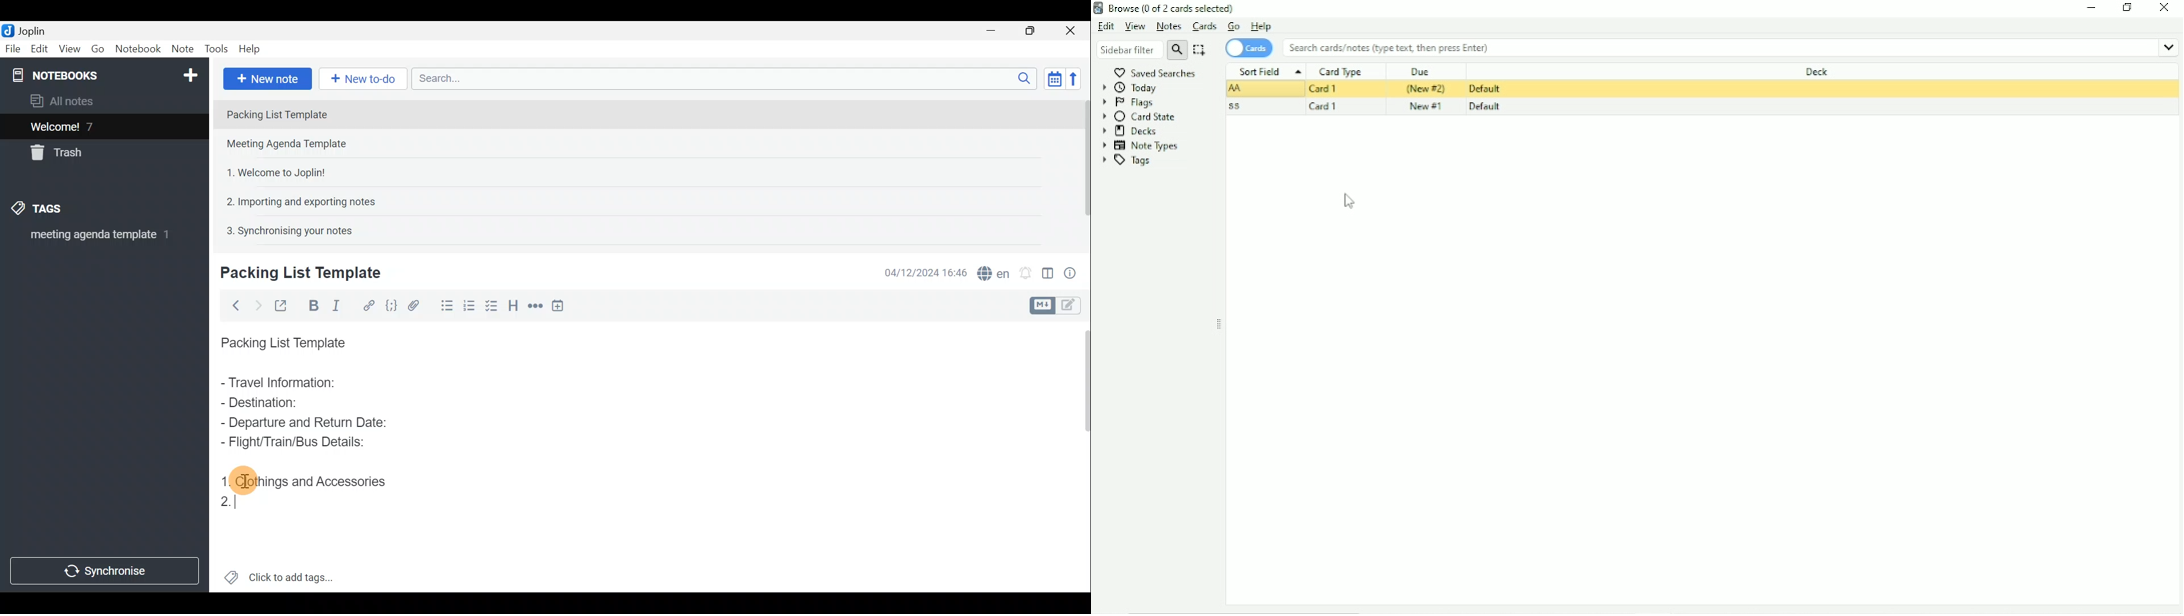 The image size is (2184, 616). Describe the element at coordinates (1026, 270) in the screenshot. I see `Set alarm` at that location.